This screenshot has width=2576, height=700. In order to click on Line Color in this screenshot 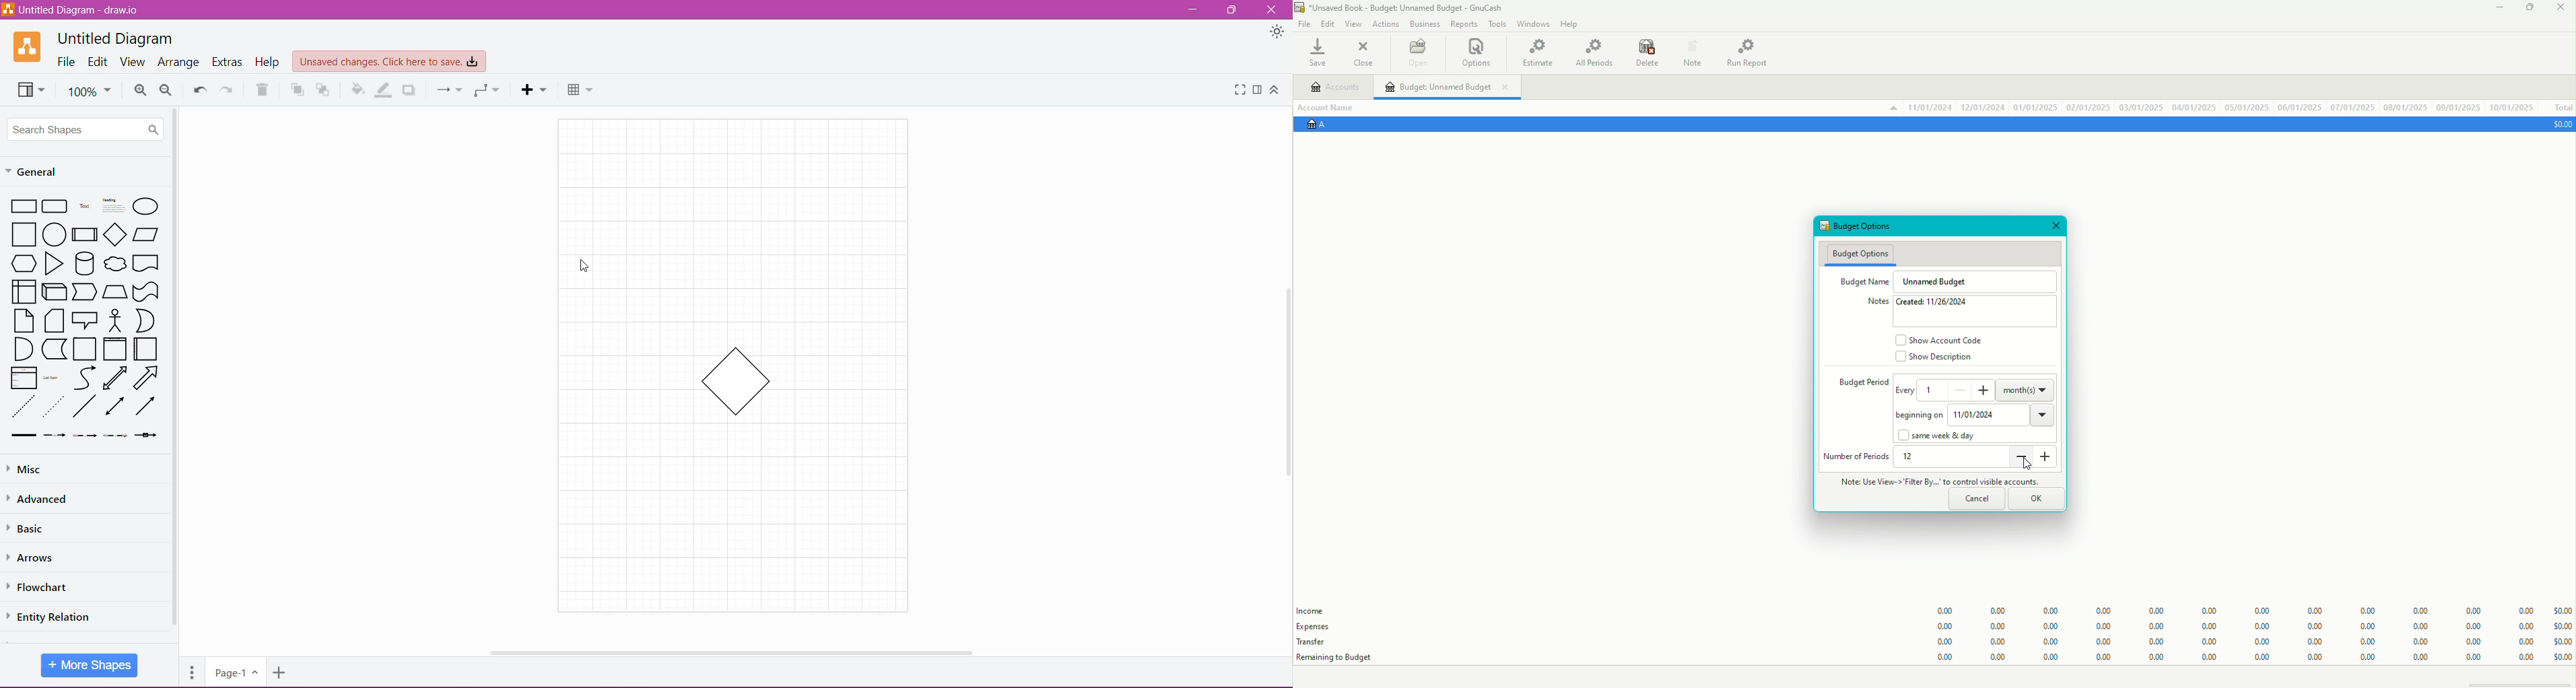, I will do `click(382, 89)`.